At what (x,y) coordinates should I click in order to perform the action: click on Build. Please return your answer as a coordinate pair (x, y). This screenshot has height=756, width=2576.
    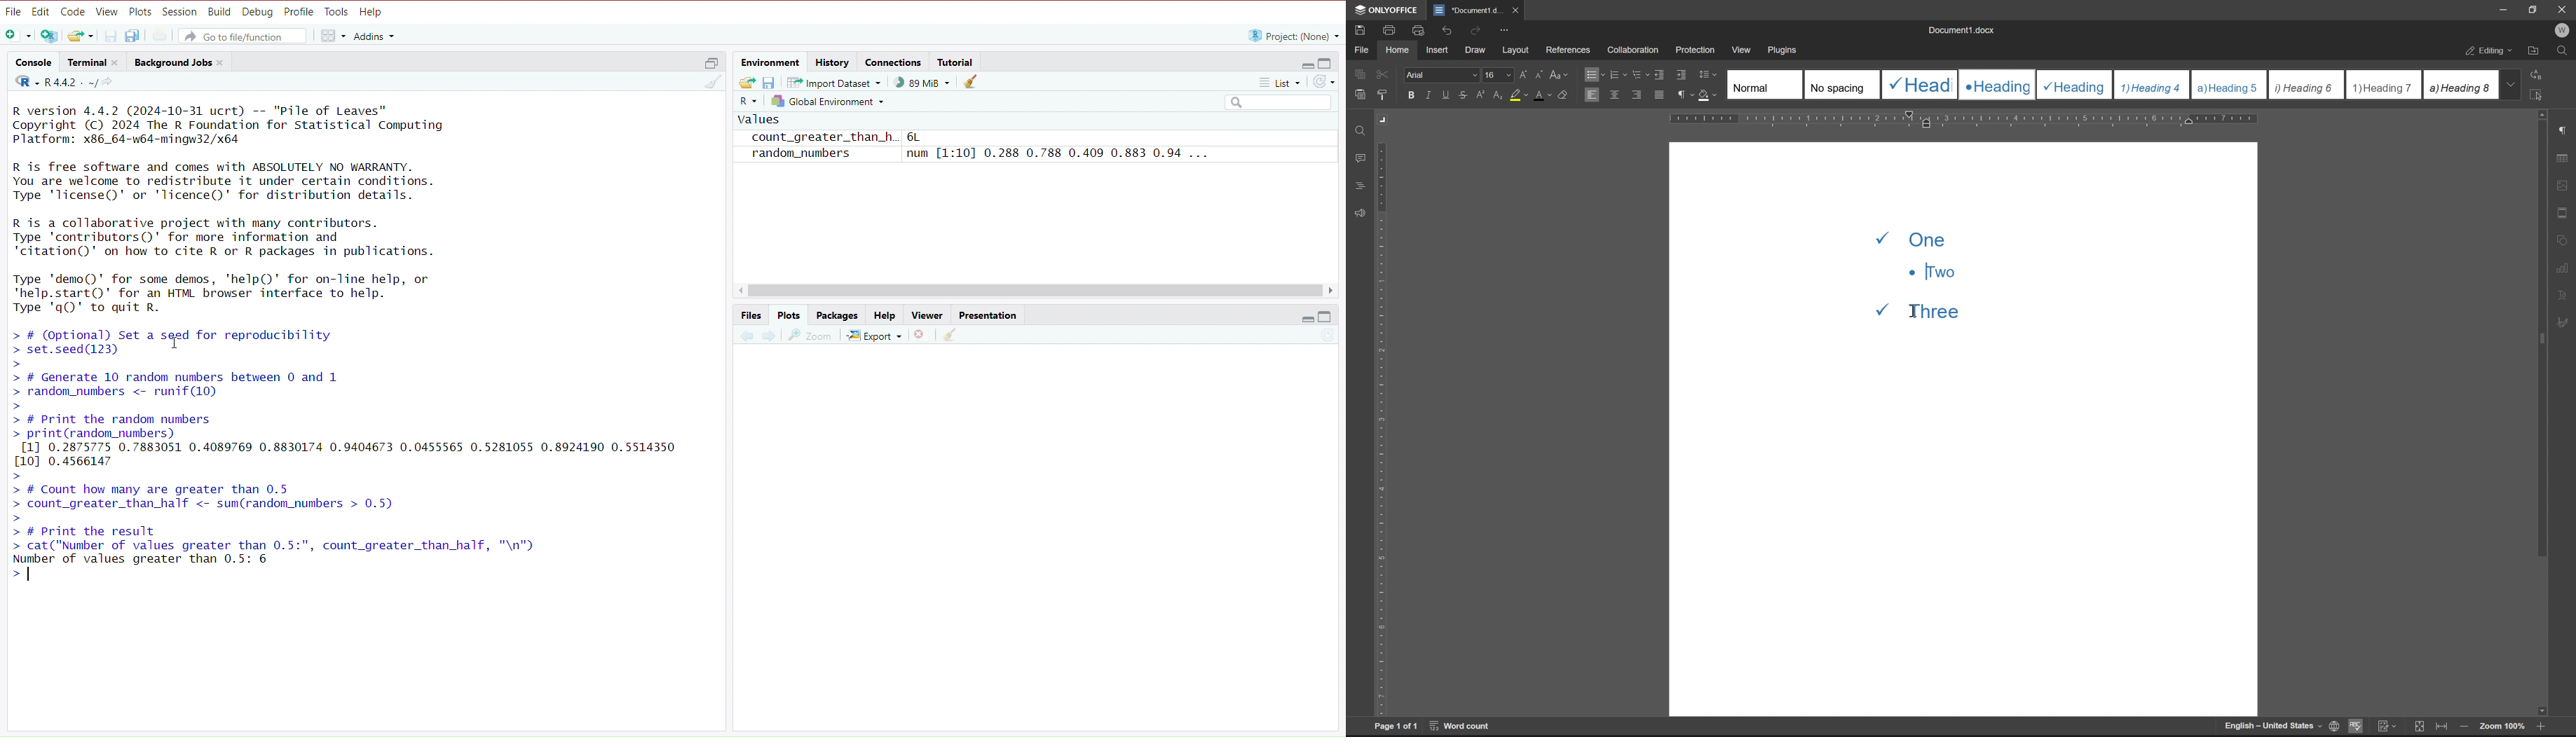
    Looking at the image, I should click on (219, 11).